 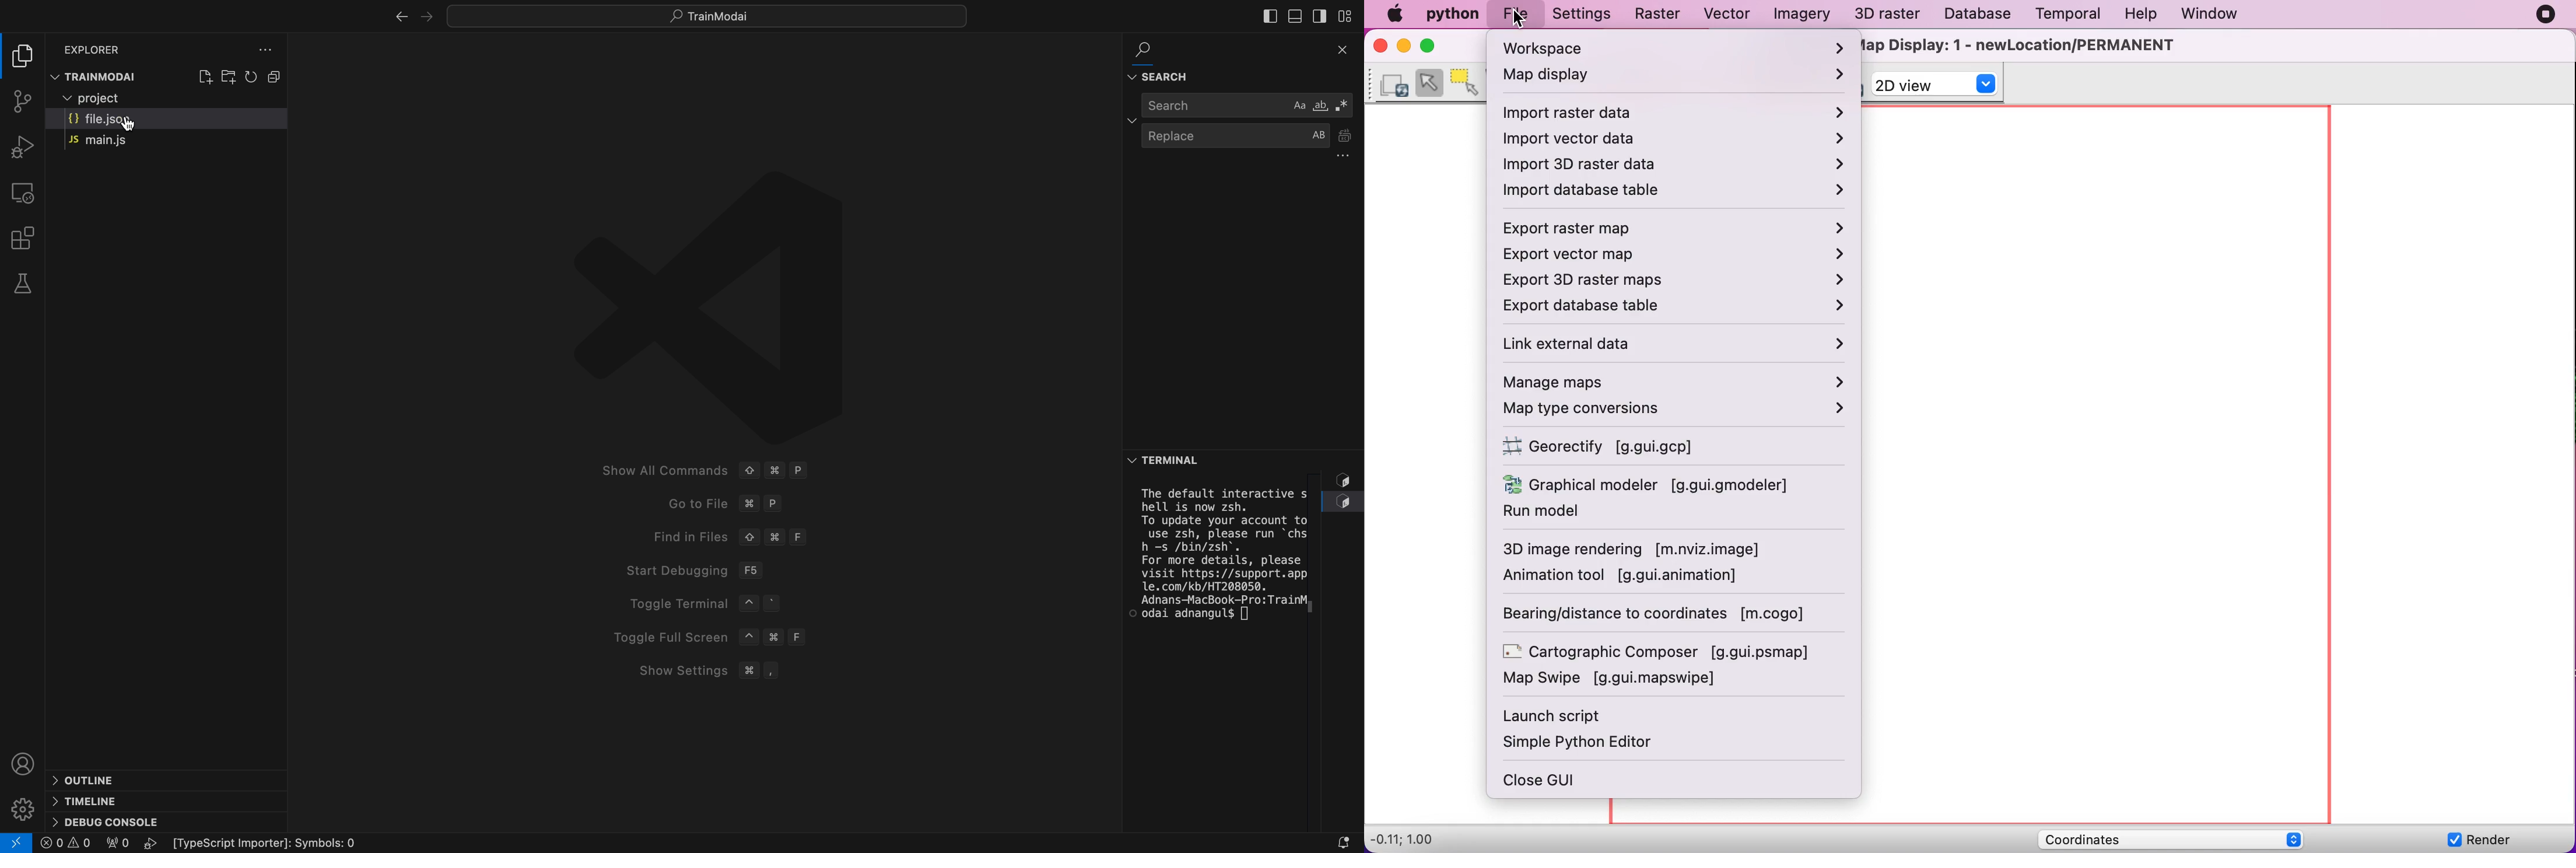 I want to click on cursor, so click(x=133, y=126).